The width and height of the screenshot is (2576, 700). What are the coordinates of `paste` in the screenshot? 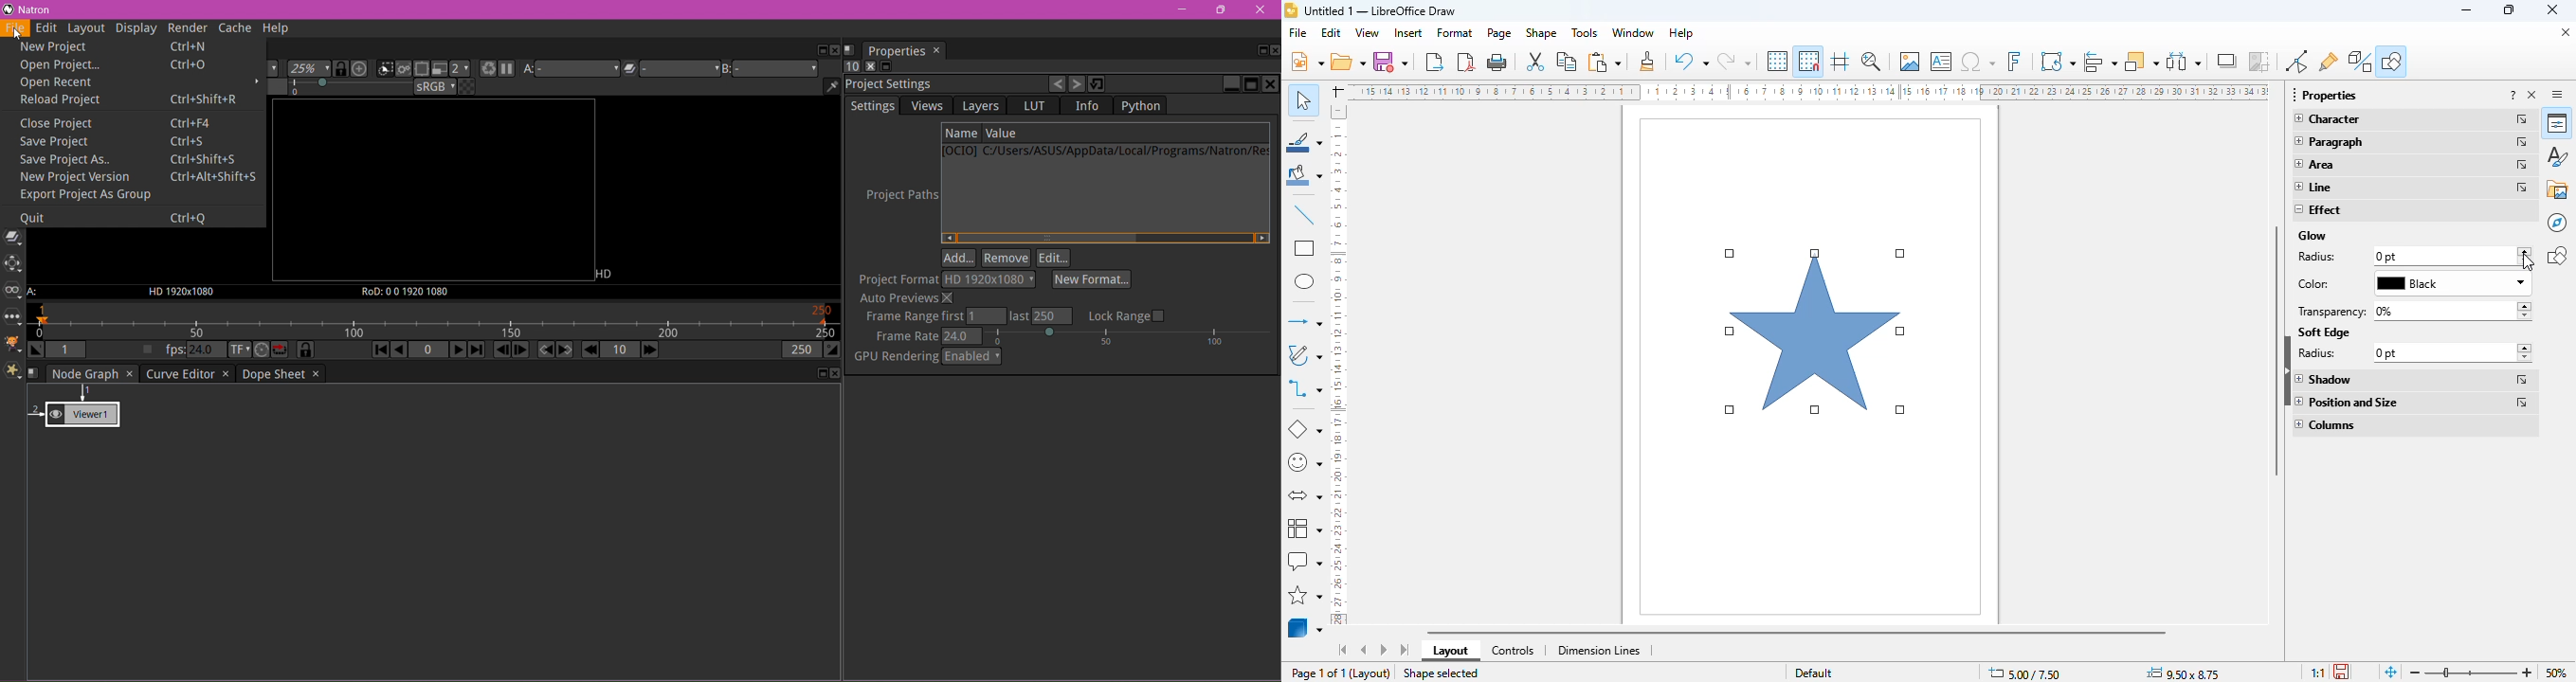 It's located at (1605, 63).